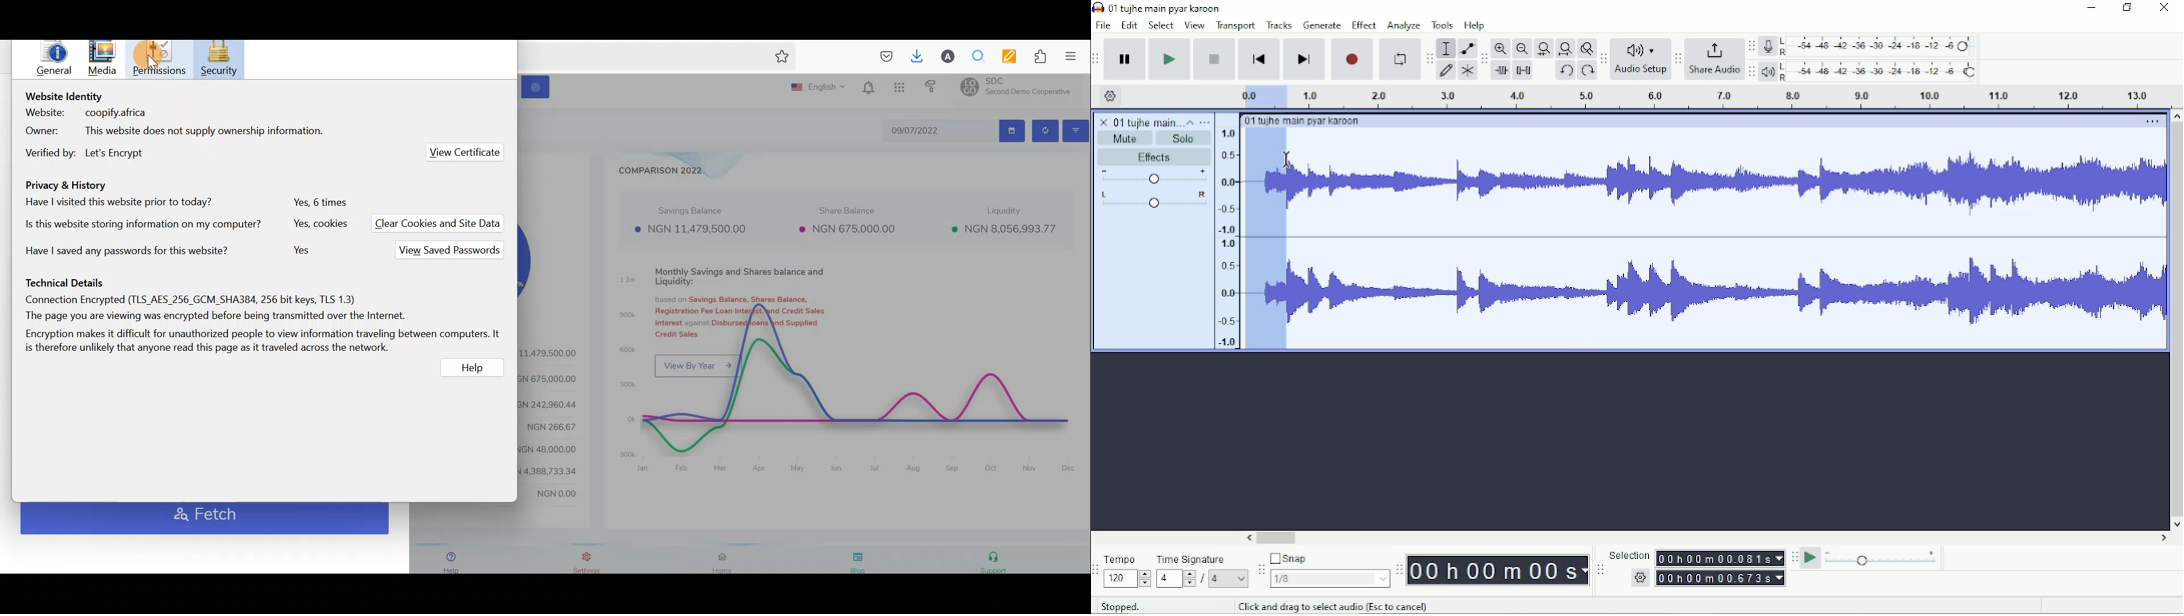 The image size is (2184, 616). I want to click on Audacity selection toolbar, so click(1598, 570).